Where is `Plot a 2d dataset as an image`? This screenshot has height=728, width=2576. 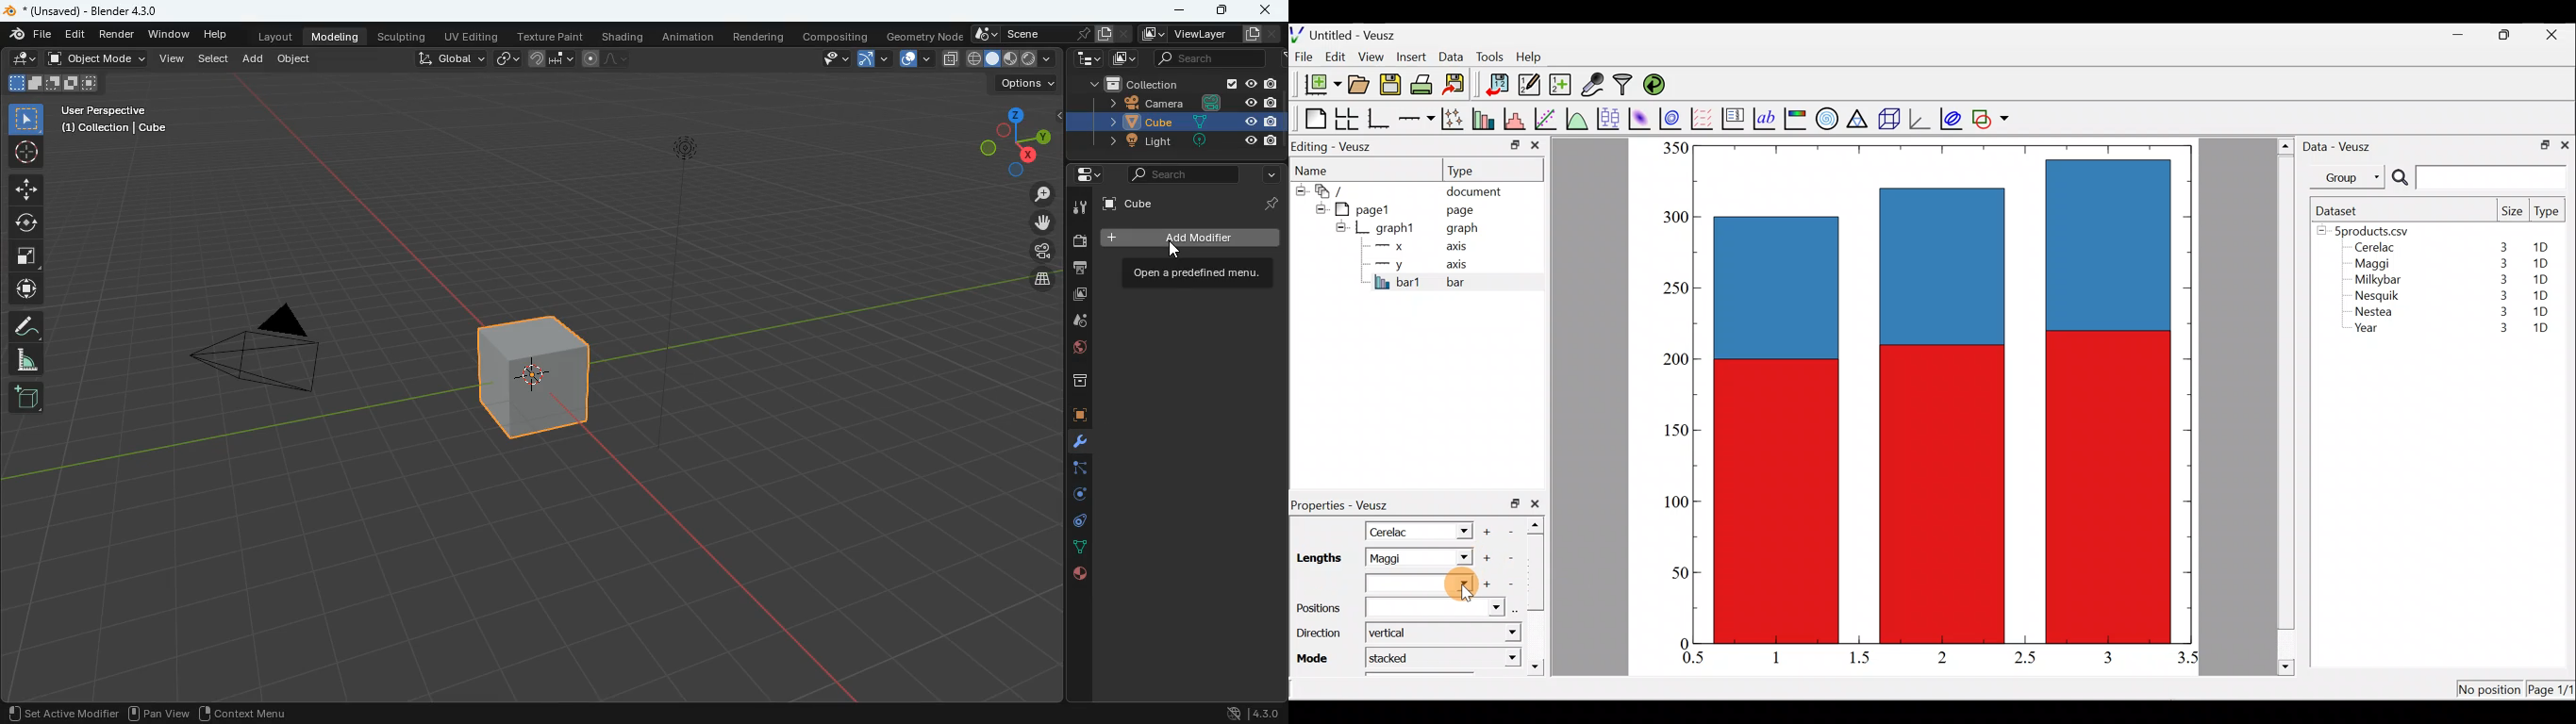
Plot a 2d dataset as an image is located at coordinates (1641, 117).